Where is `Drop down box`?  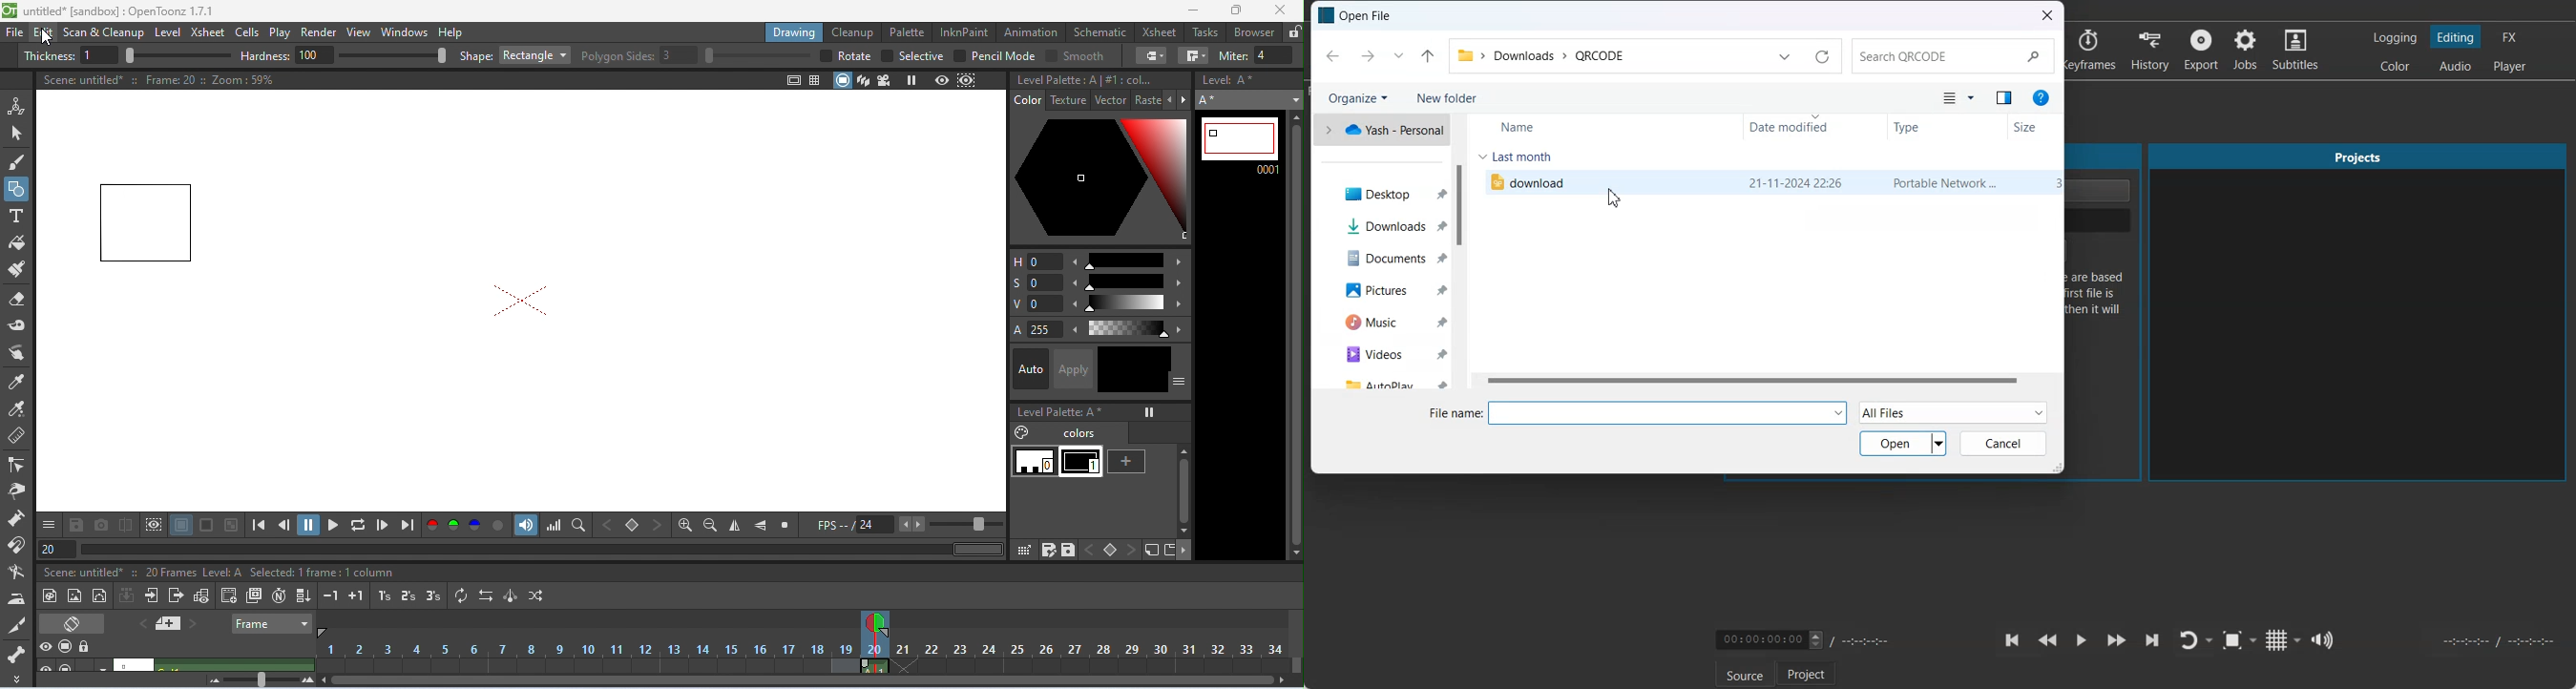 Drop down box is located at coordinates (2298, 640).